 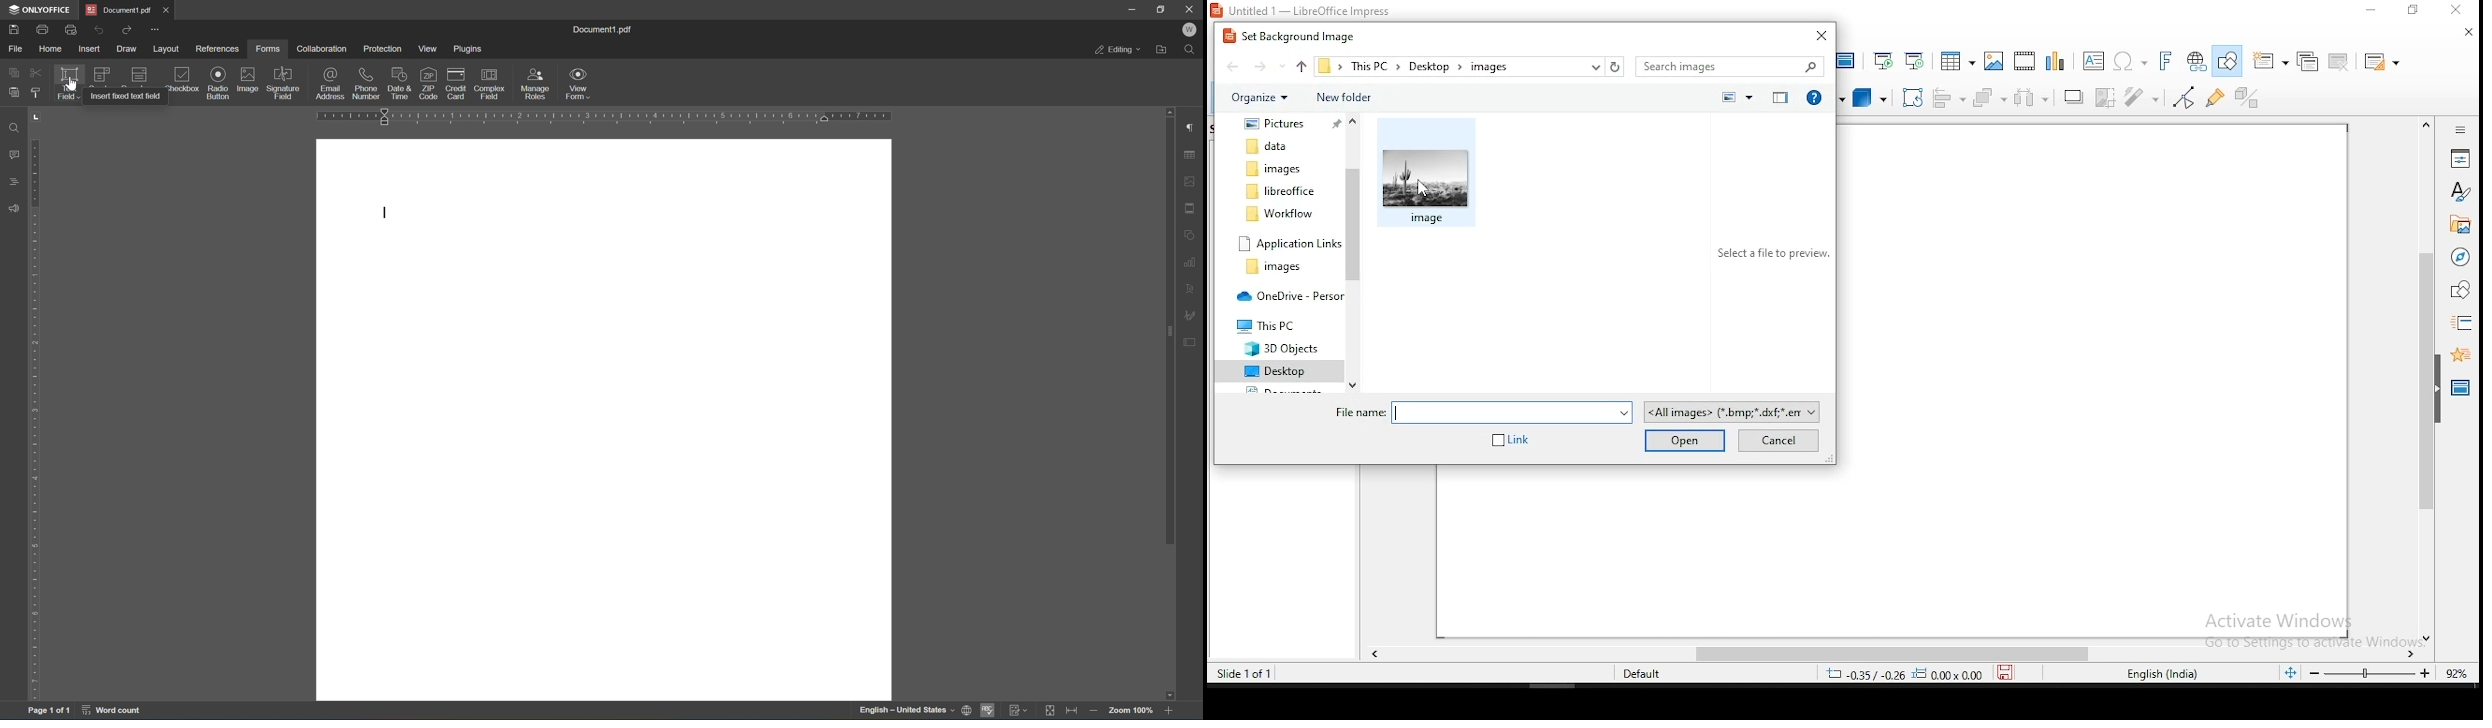 What do you see at coordinates (2386, 61) in the screenshot?
I see `slide layout` at bounding box center [2386, 61].